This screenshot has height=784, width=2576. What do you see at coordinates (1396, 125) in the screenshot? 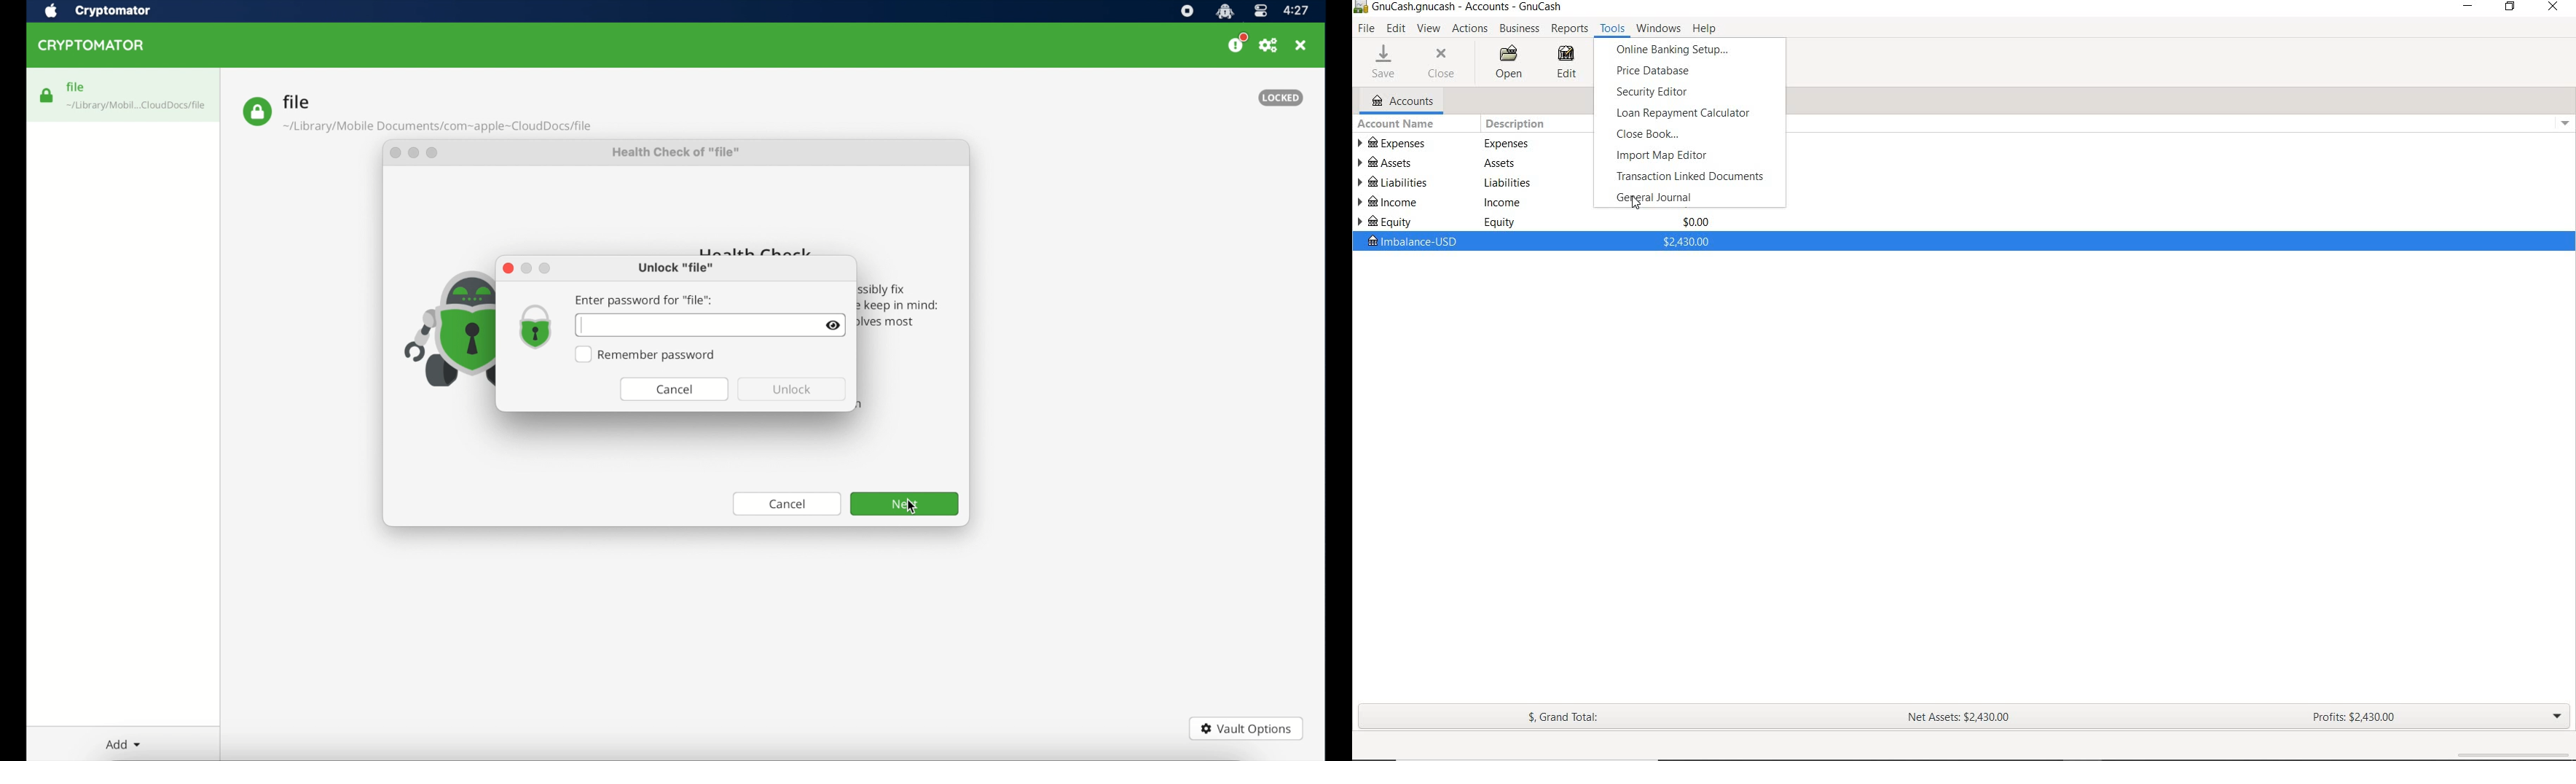
I see `ACCOUNT NAME` at bounding box center [1396, 125].